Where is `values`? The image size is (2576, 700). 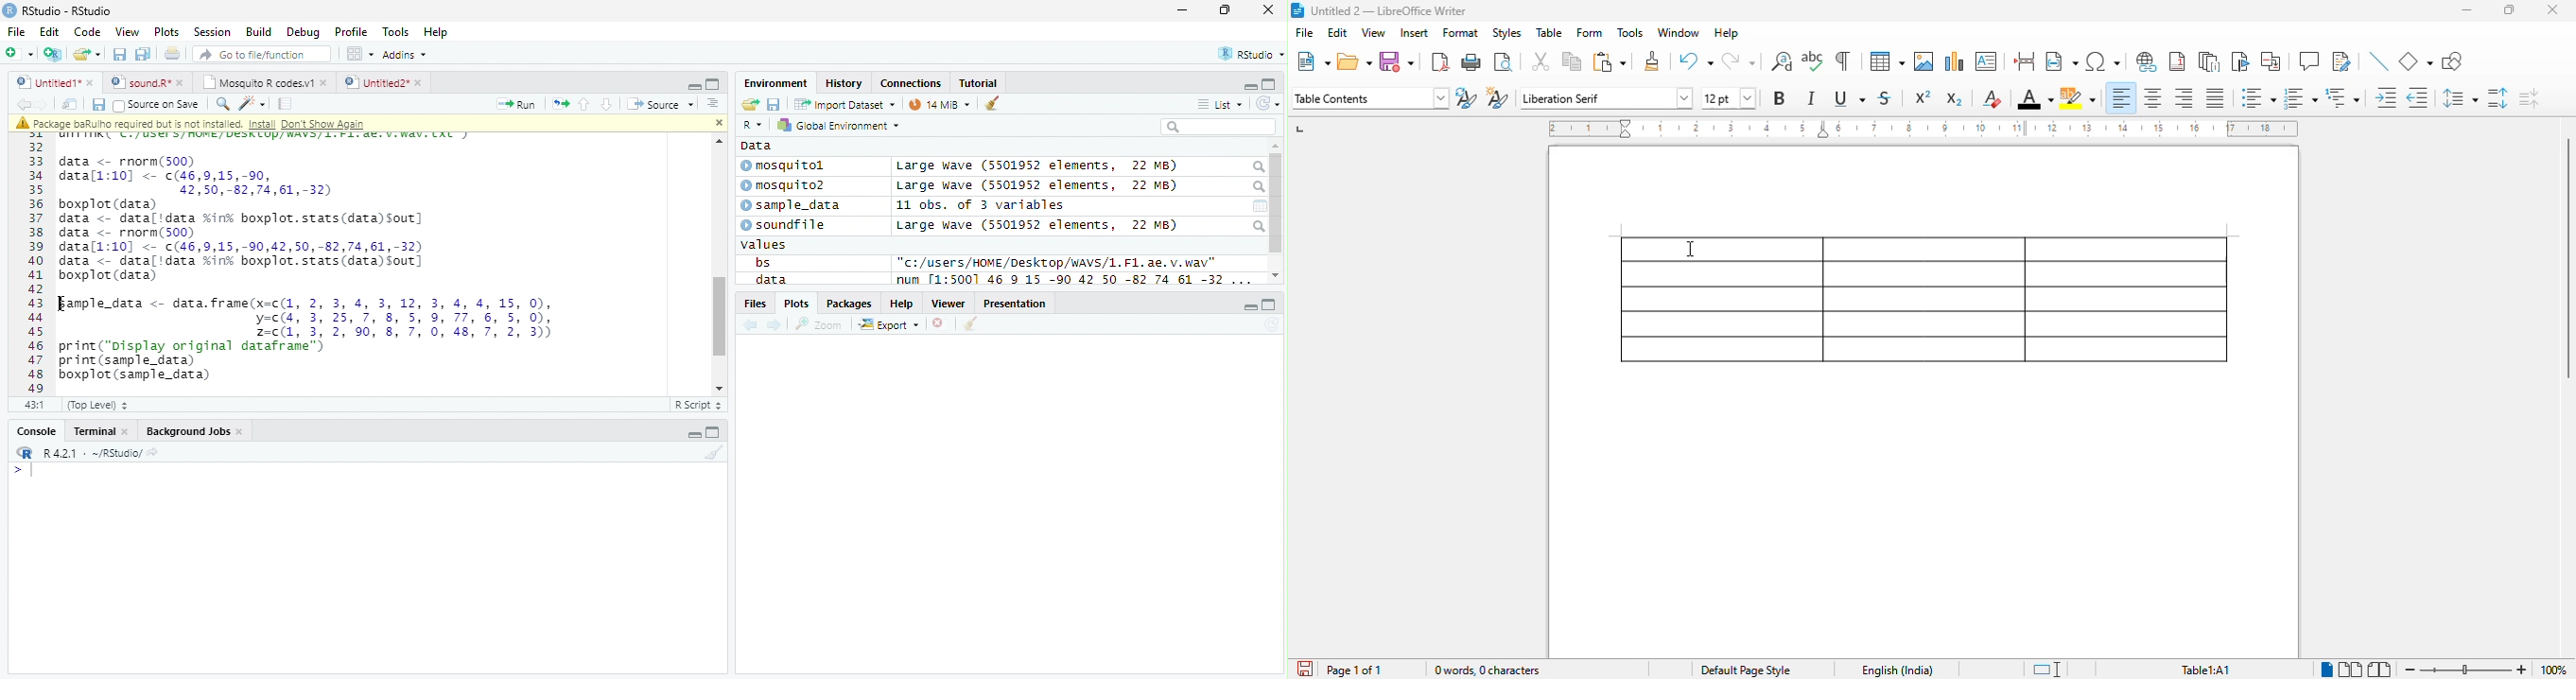 values is located at coordinates (764, 245).